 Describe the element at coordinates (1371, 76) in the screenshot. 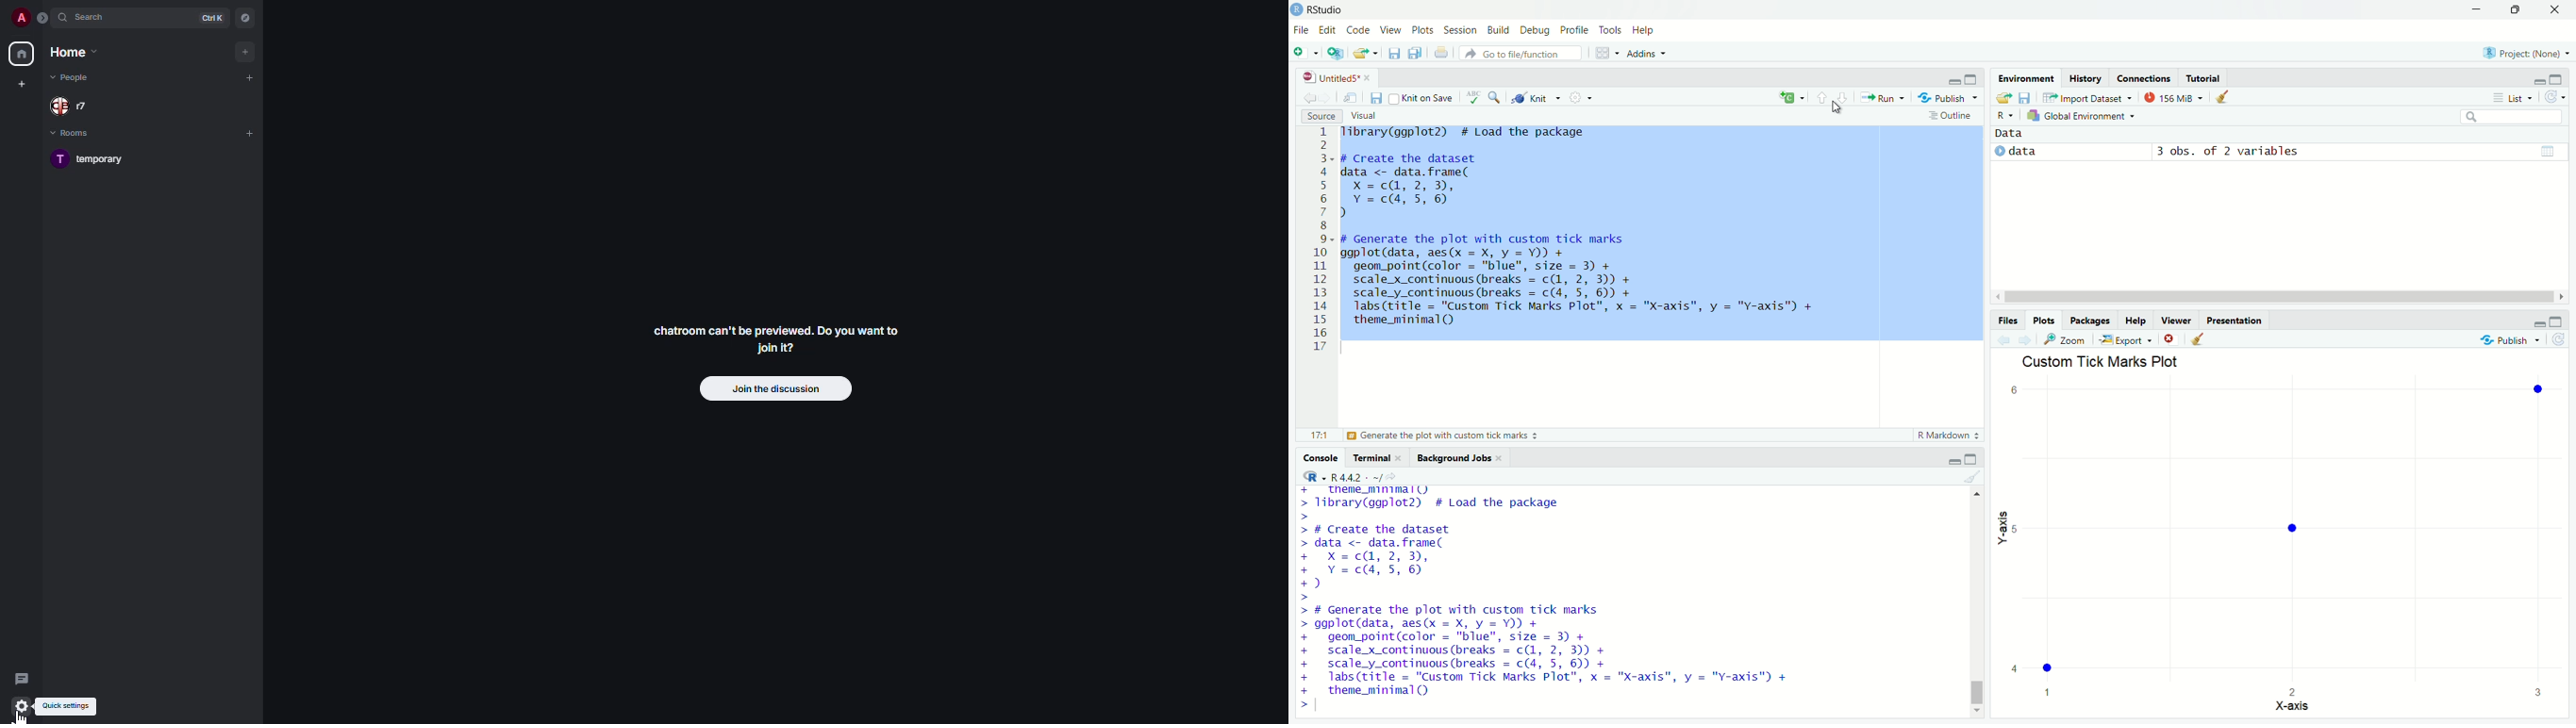

I see `close` at that location.